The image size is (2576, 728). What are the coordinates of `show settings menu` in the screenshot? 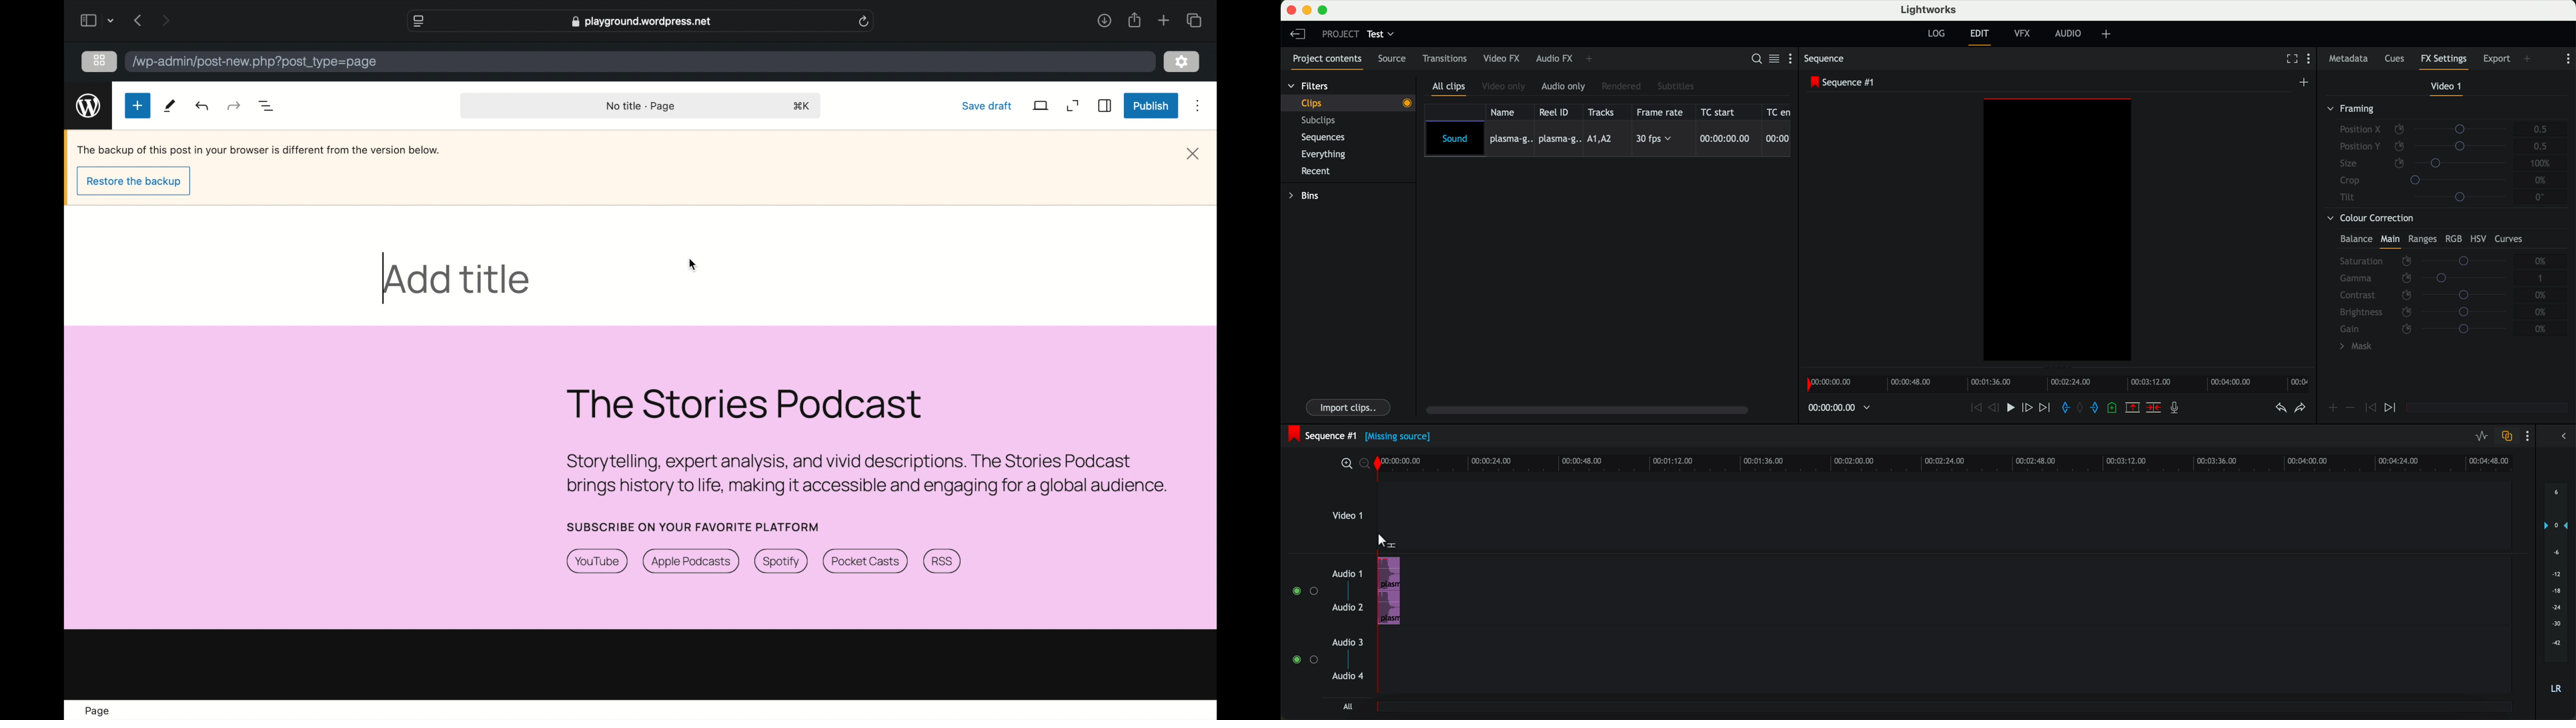 It's located at (2568, 58).